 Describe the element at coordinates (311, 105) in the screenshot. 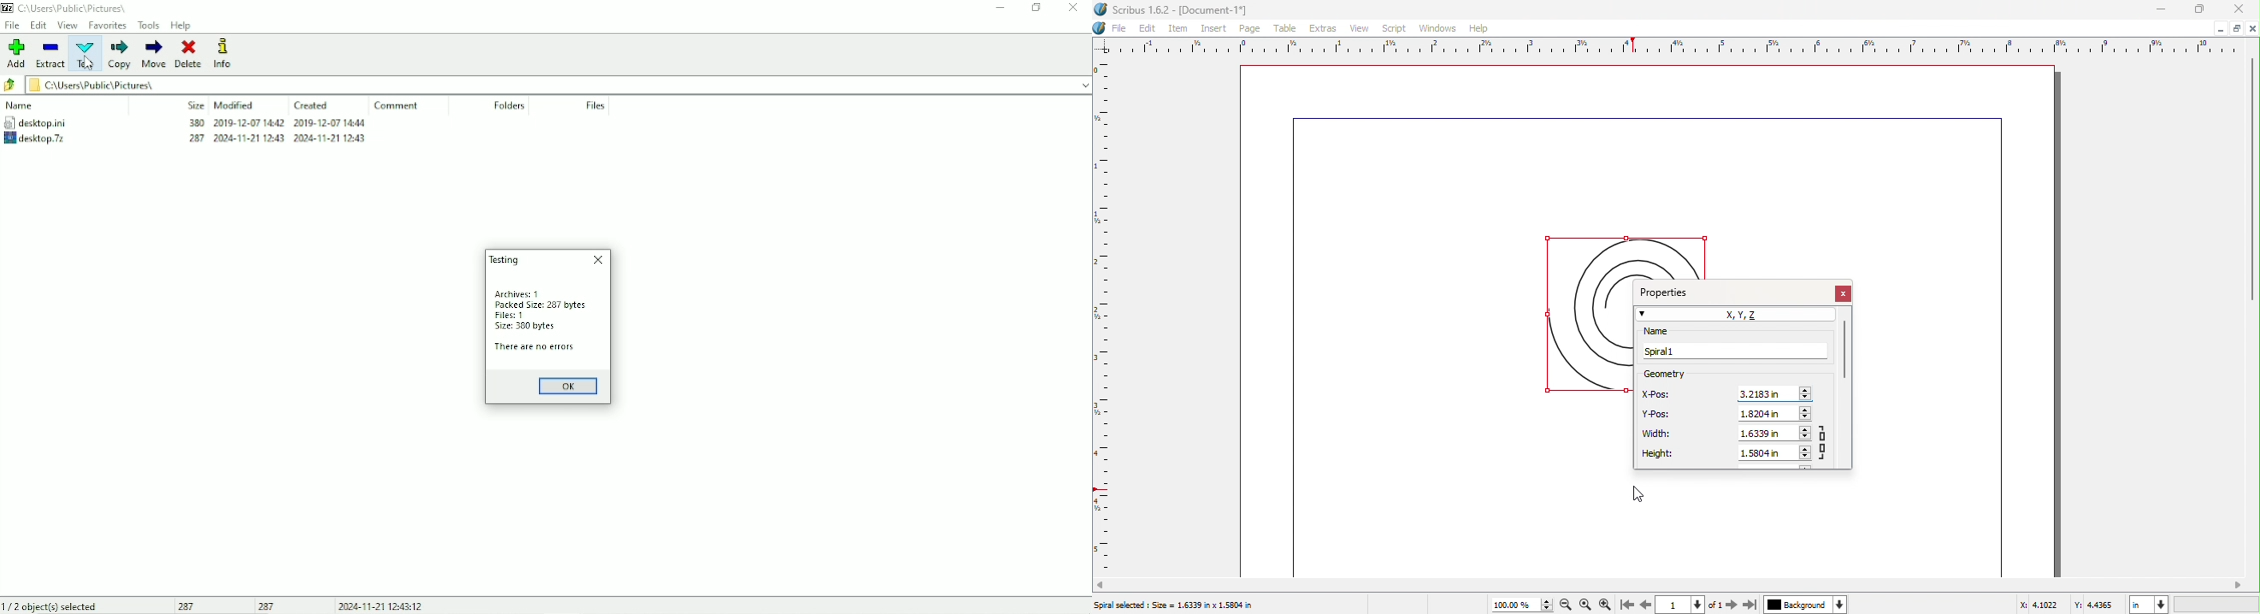

I see `Created` at that location.